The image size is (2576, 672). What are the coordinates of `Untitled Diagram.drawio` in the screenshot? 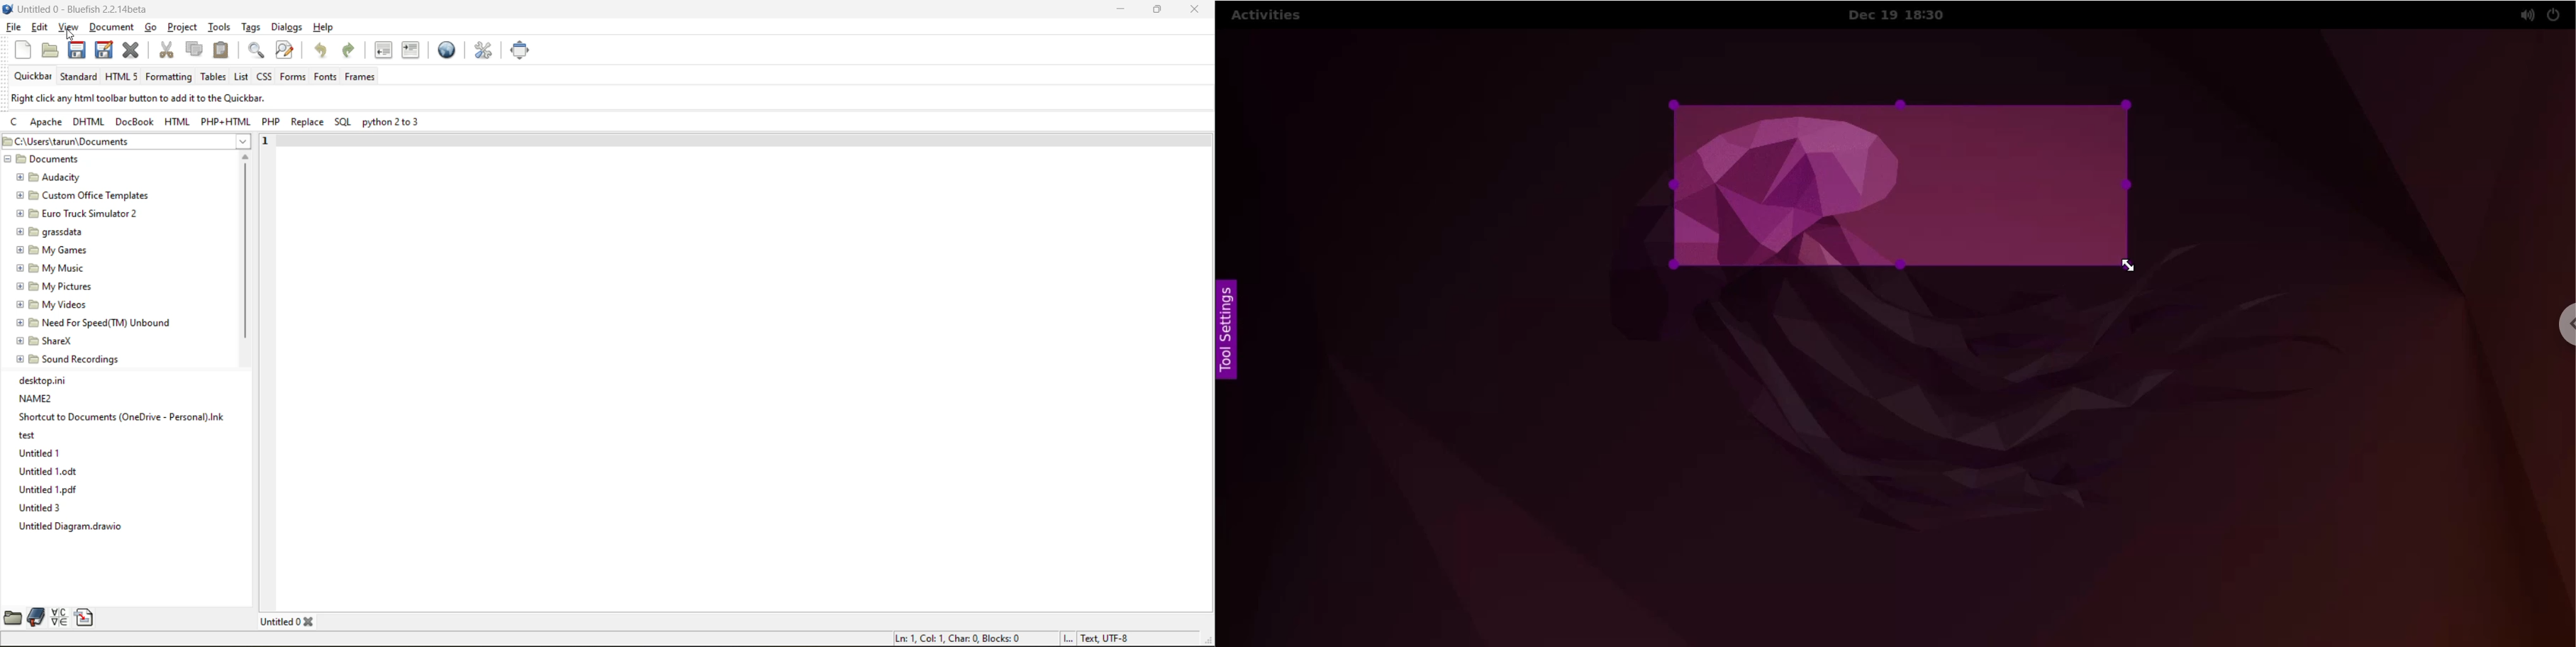 It's located at (74, 529).